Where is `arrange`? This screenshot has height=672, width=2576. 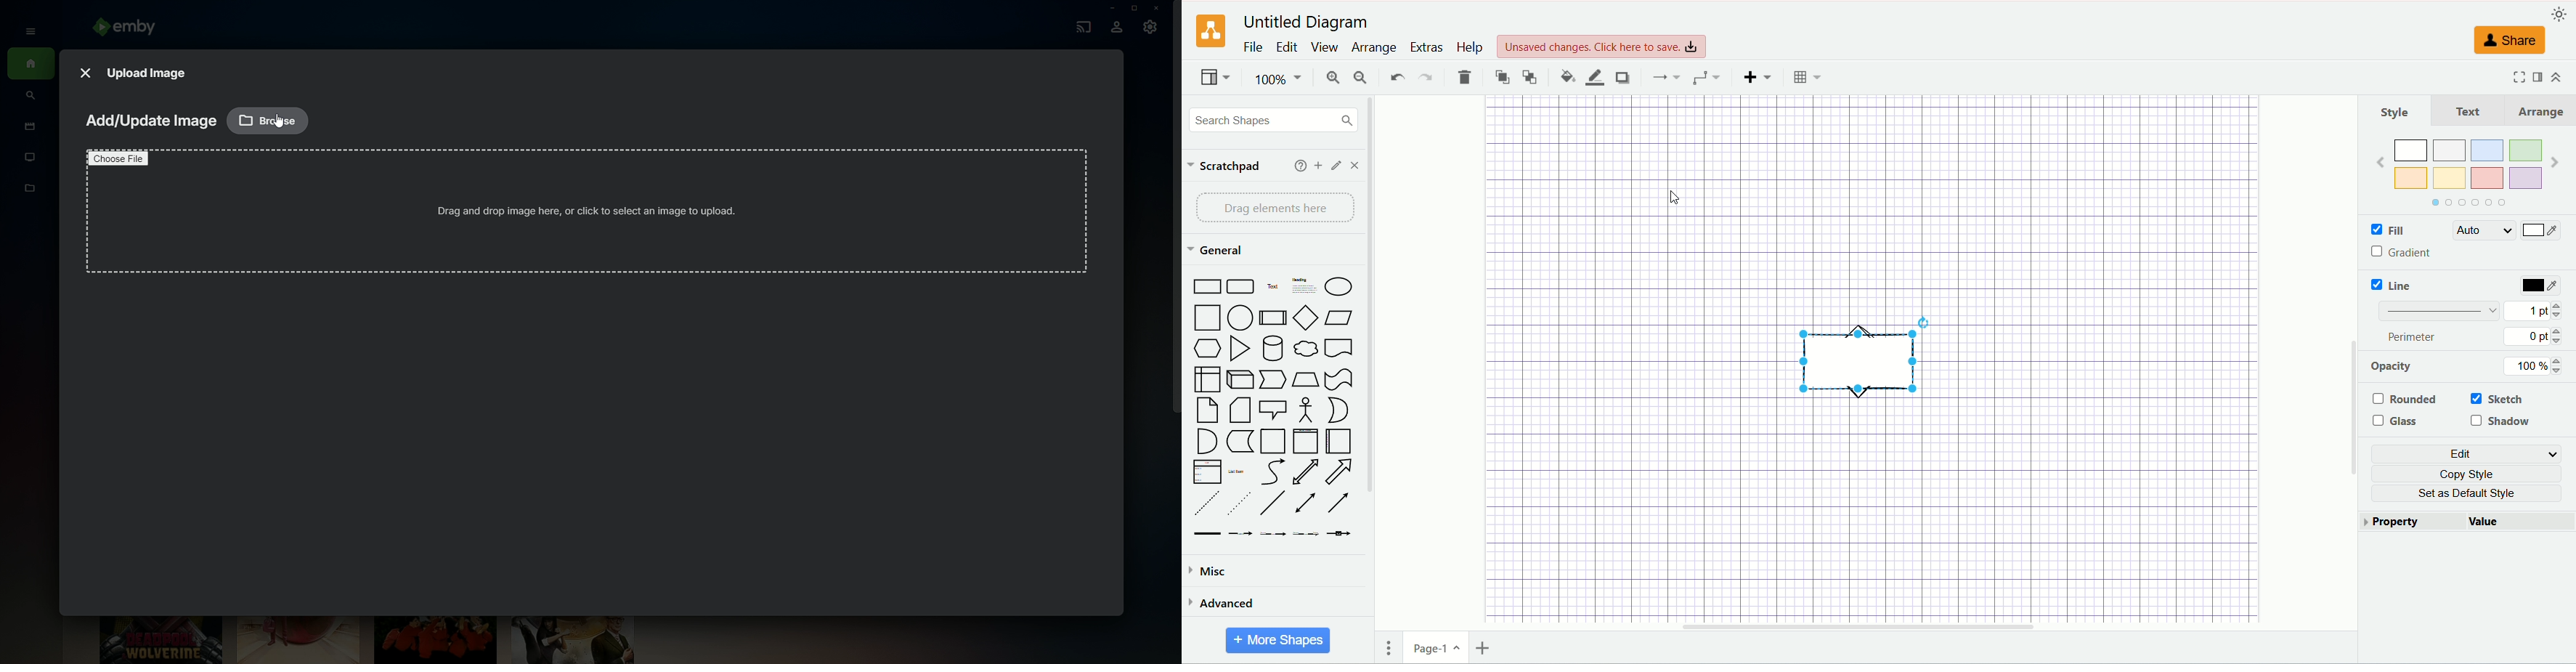 arrange is located at coordinates (1373, 48).